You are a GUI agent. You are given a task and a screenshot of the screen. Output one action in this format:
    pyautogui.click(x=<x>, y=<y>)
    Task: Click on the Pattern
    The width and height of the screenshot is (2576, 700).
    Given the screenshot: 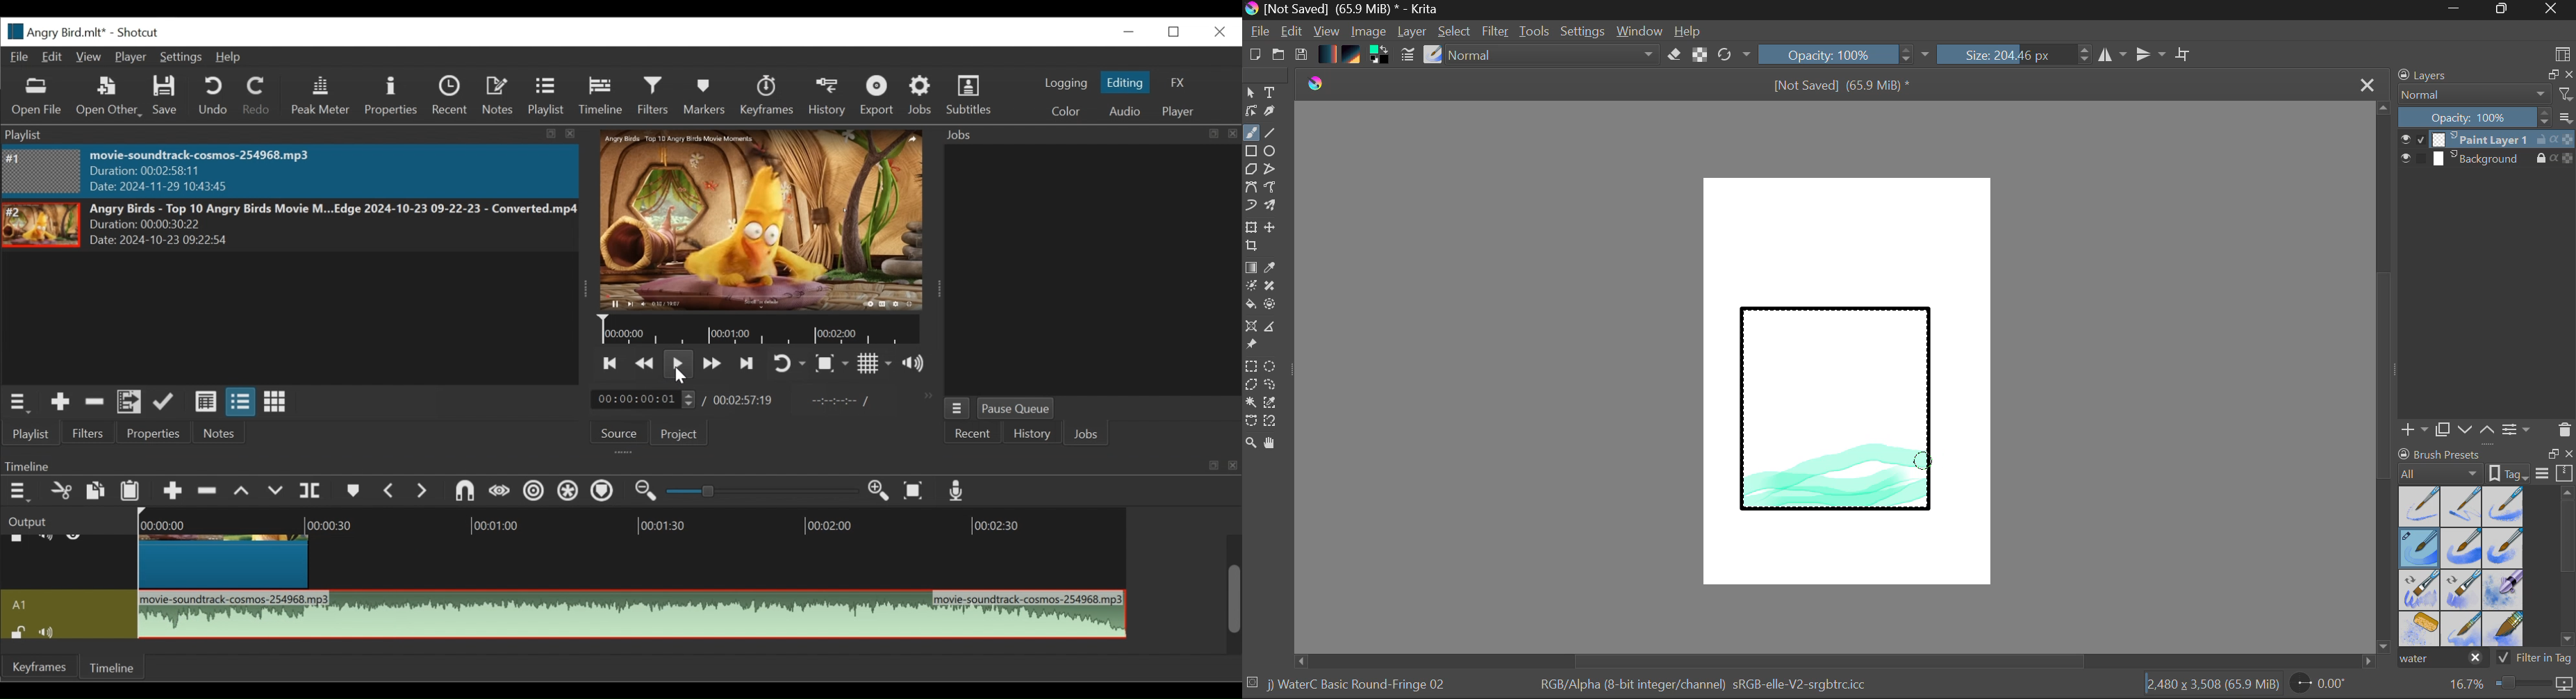 What is the action you would take?
    pyautogui.click(x=1353, y=56)
    